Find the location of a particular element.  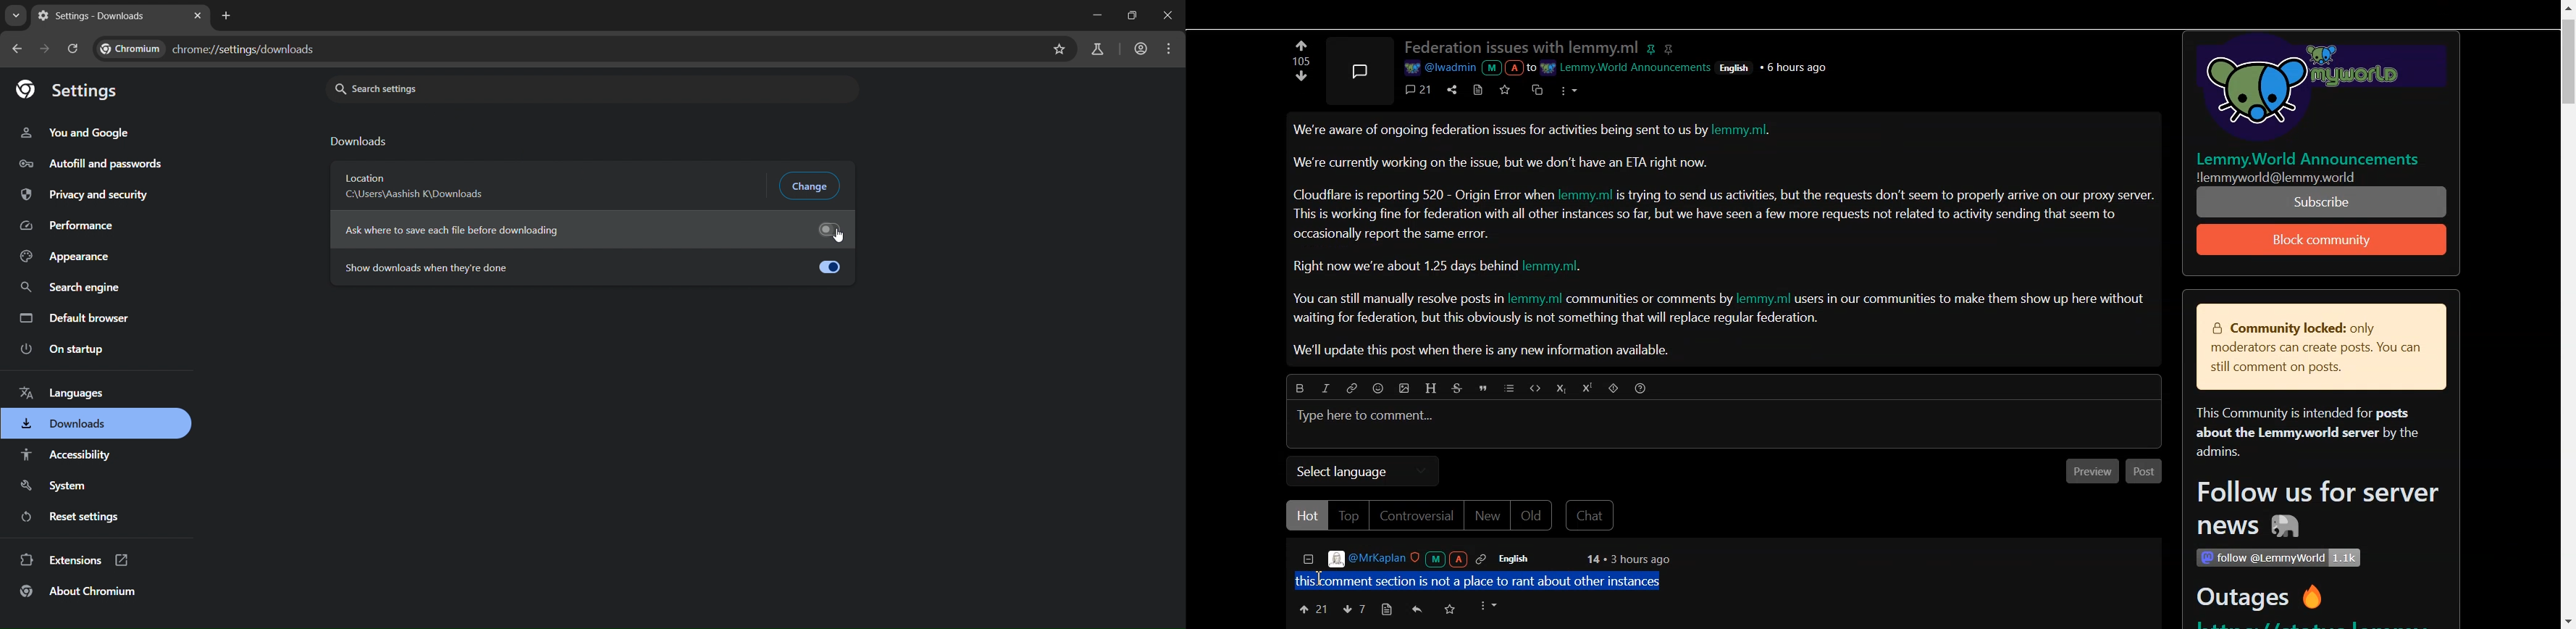

lemmy.ml is located at coordinates (1765, 299).